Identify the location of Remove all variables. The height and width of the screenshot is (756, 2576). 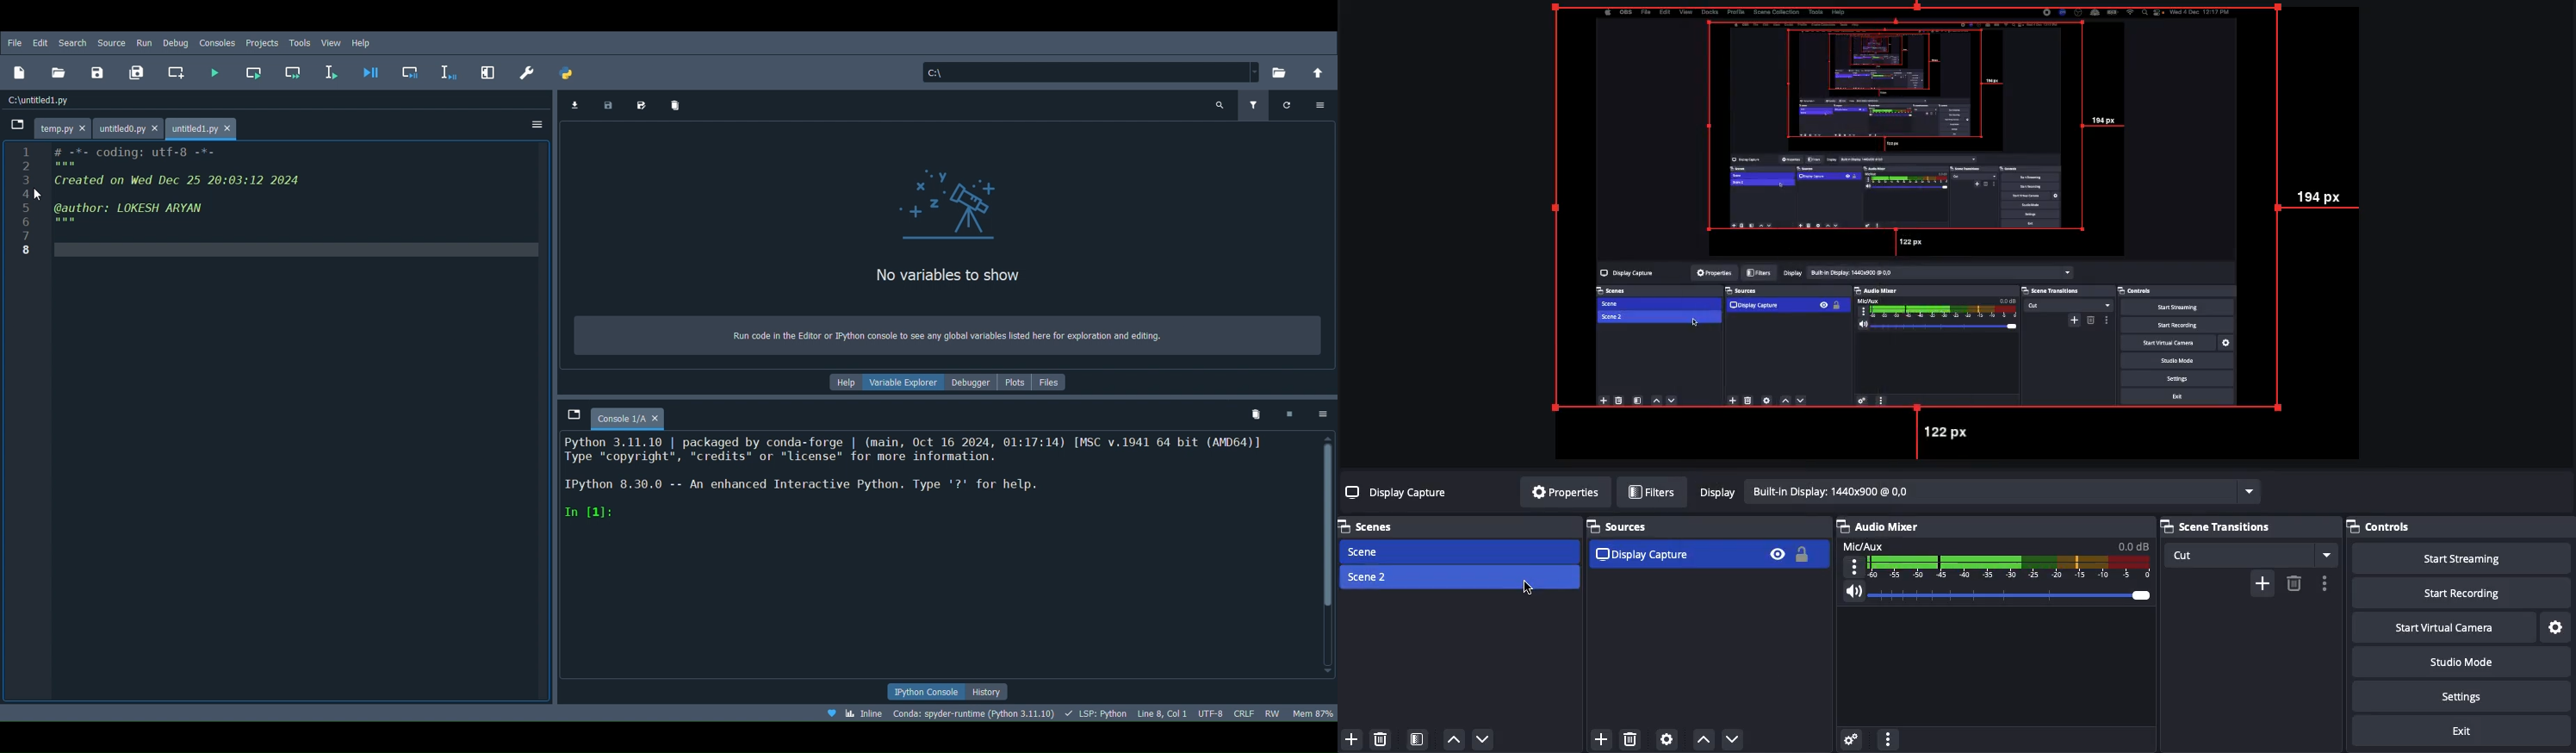
(676, 106).